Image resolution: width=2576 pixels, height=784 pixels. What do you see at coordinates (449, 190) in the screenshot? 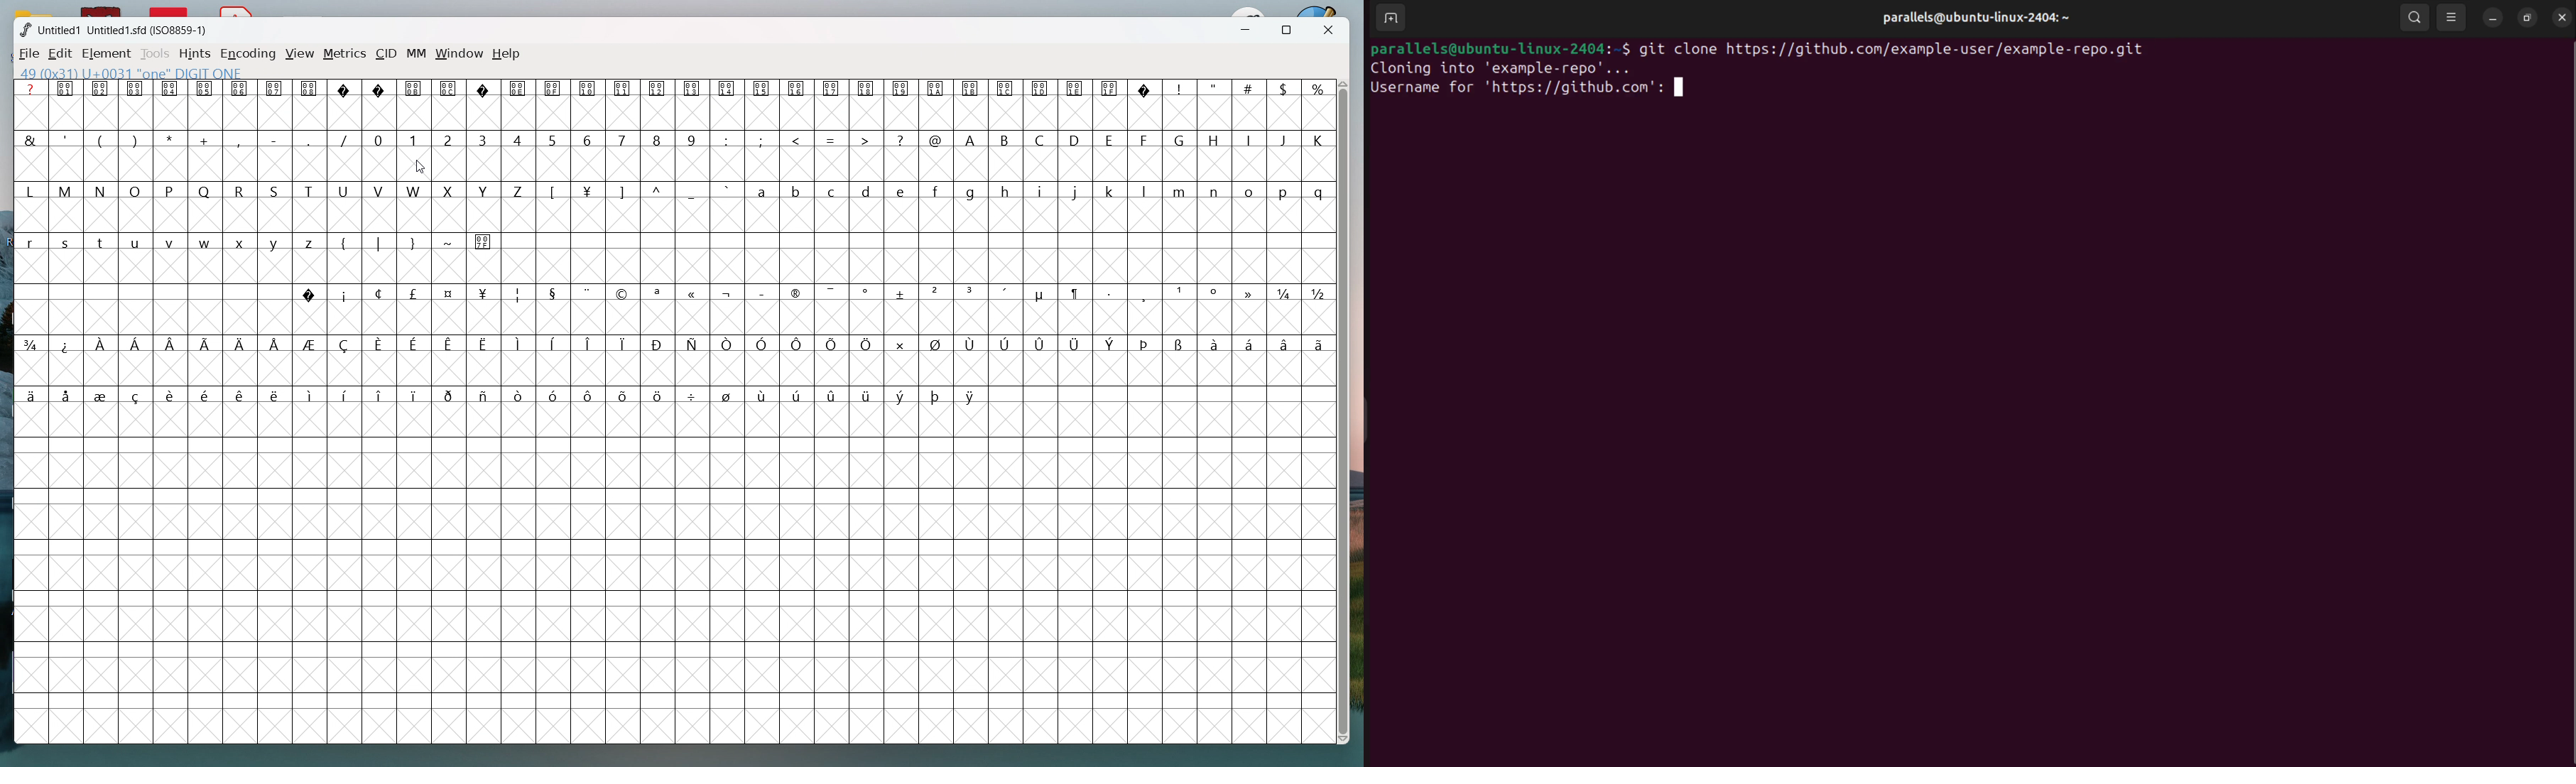
I see `X` at bounding box center [449, 190].